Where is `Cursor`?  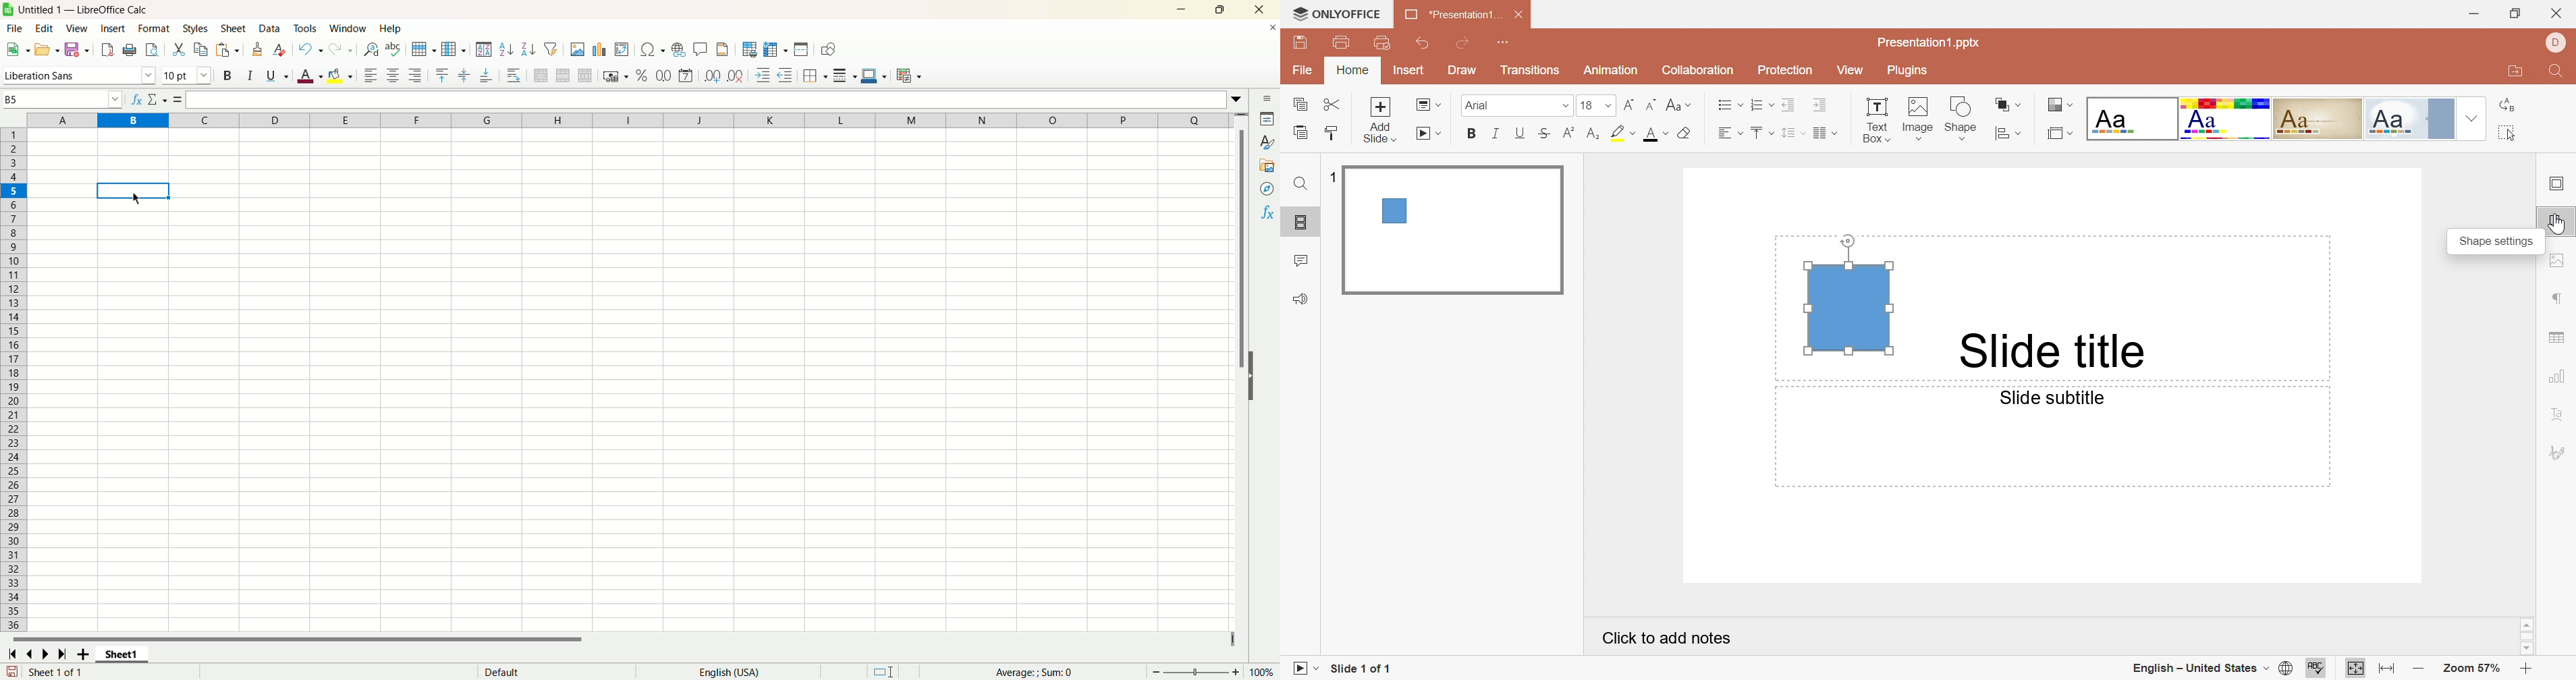 Cursor is located at coordinates (2560, 225).